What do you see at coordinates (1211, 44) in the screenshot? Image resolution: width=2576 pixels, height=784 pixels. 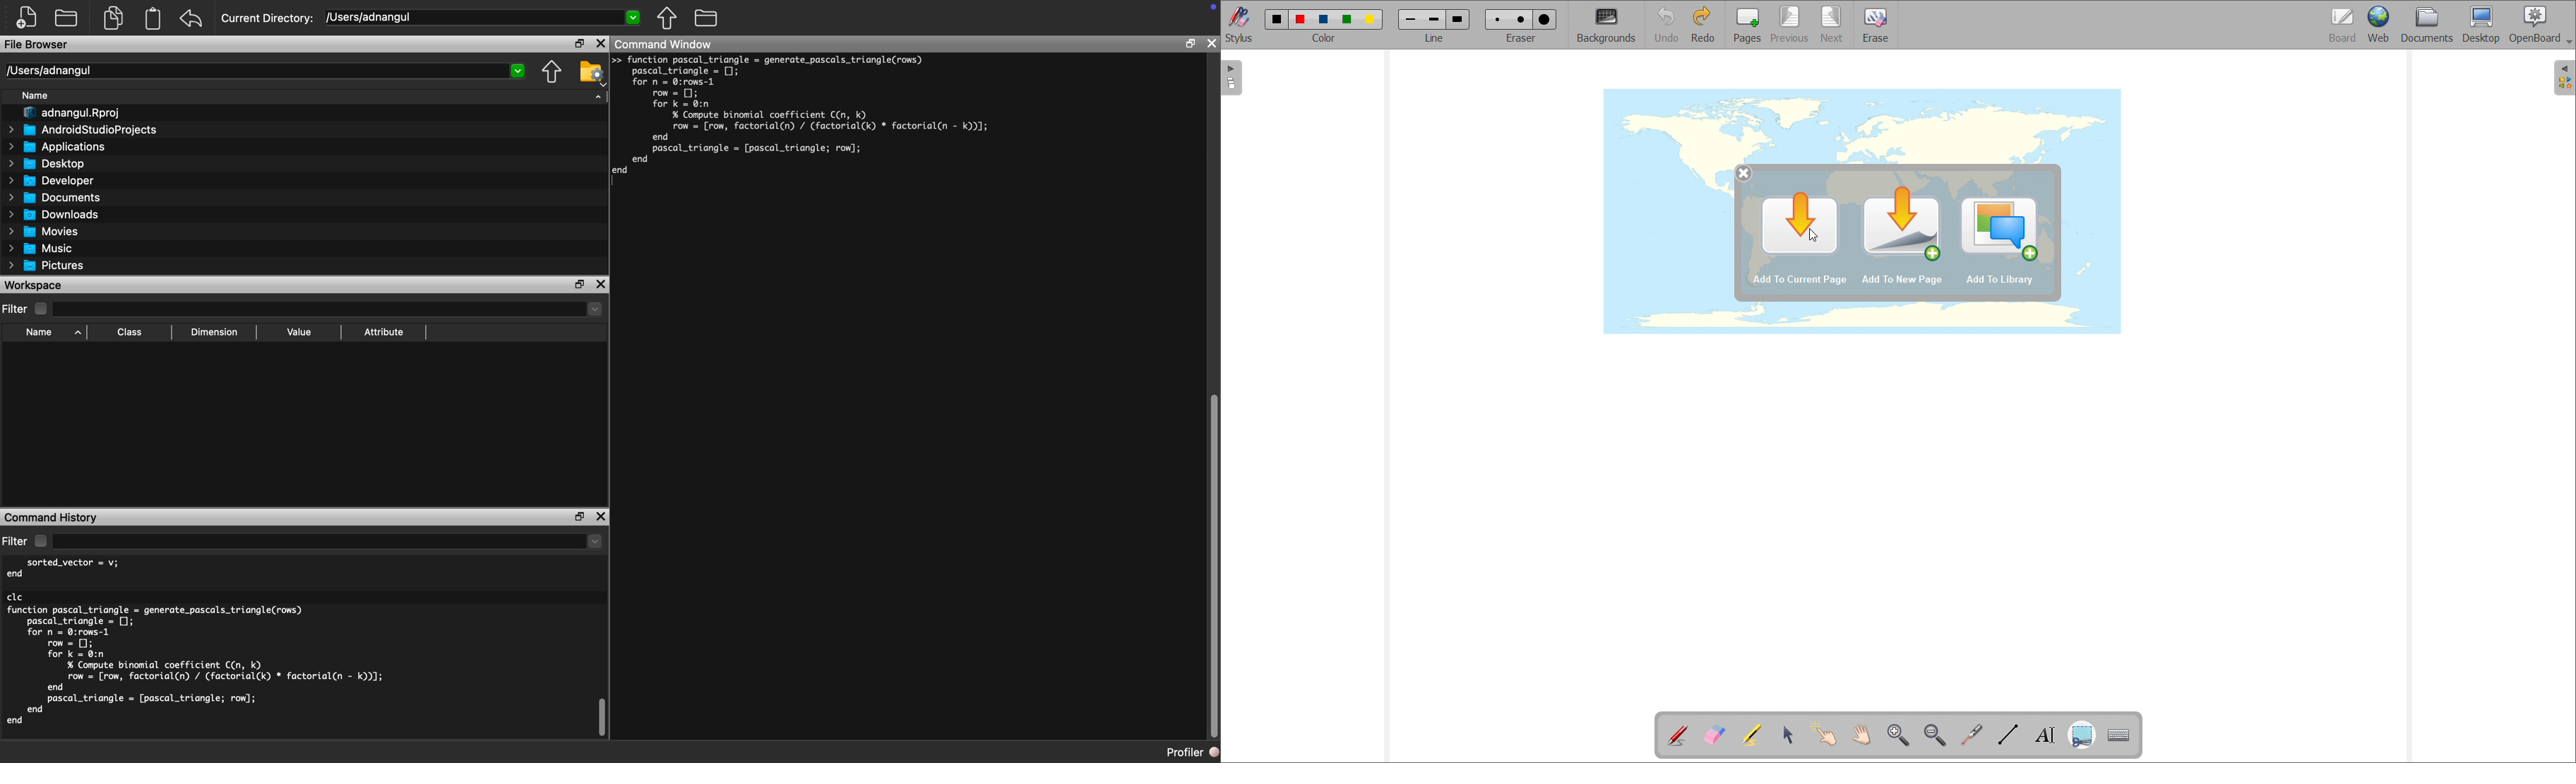 I see `Close` at bounding box center [1211, 44].